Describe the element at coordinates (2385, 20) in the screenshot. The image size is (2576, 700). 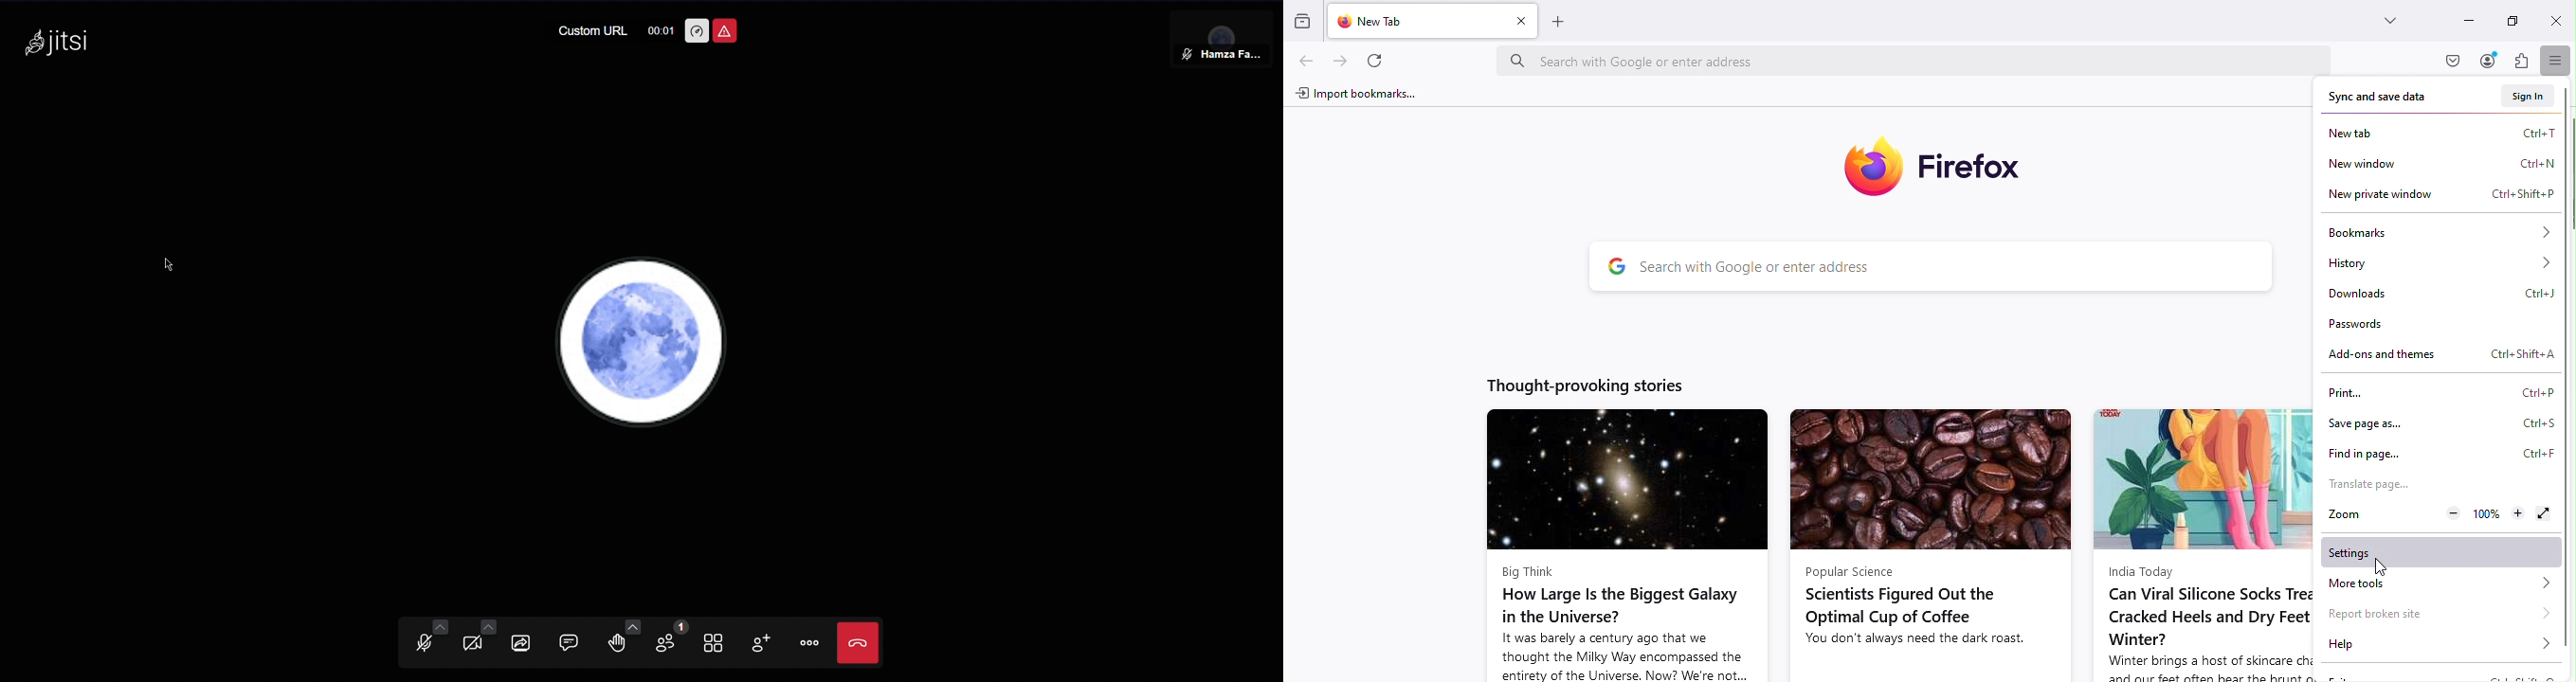
I see `List all tabs` at that location.